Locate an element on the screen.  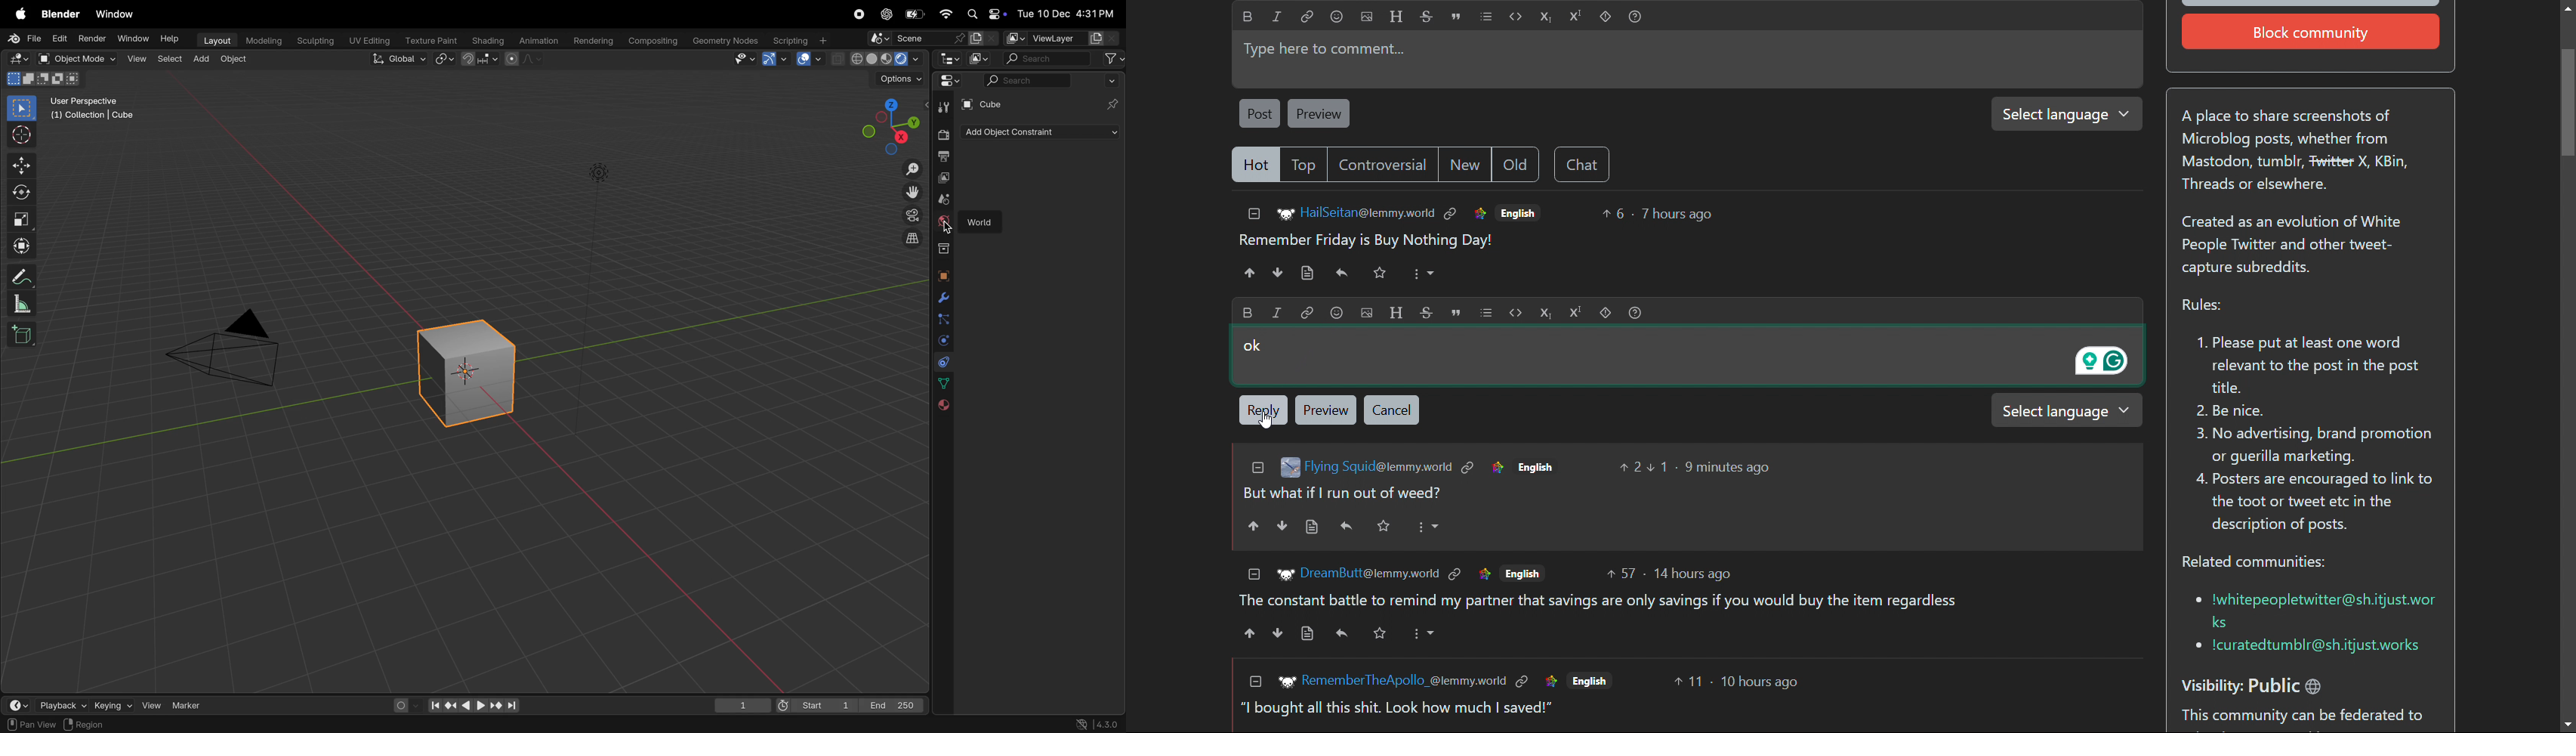
image is located at coordinates (1288, 469).